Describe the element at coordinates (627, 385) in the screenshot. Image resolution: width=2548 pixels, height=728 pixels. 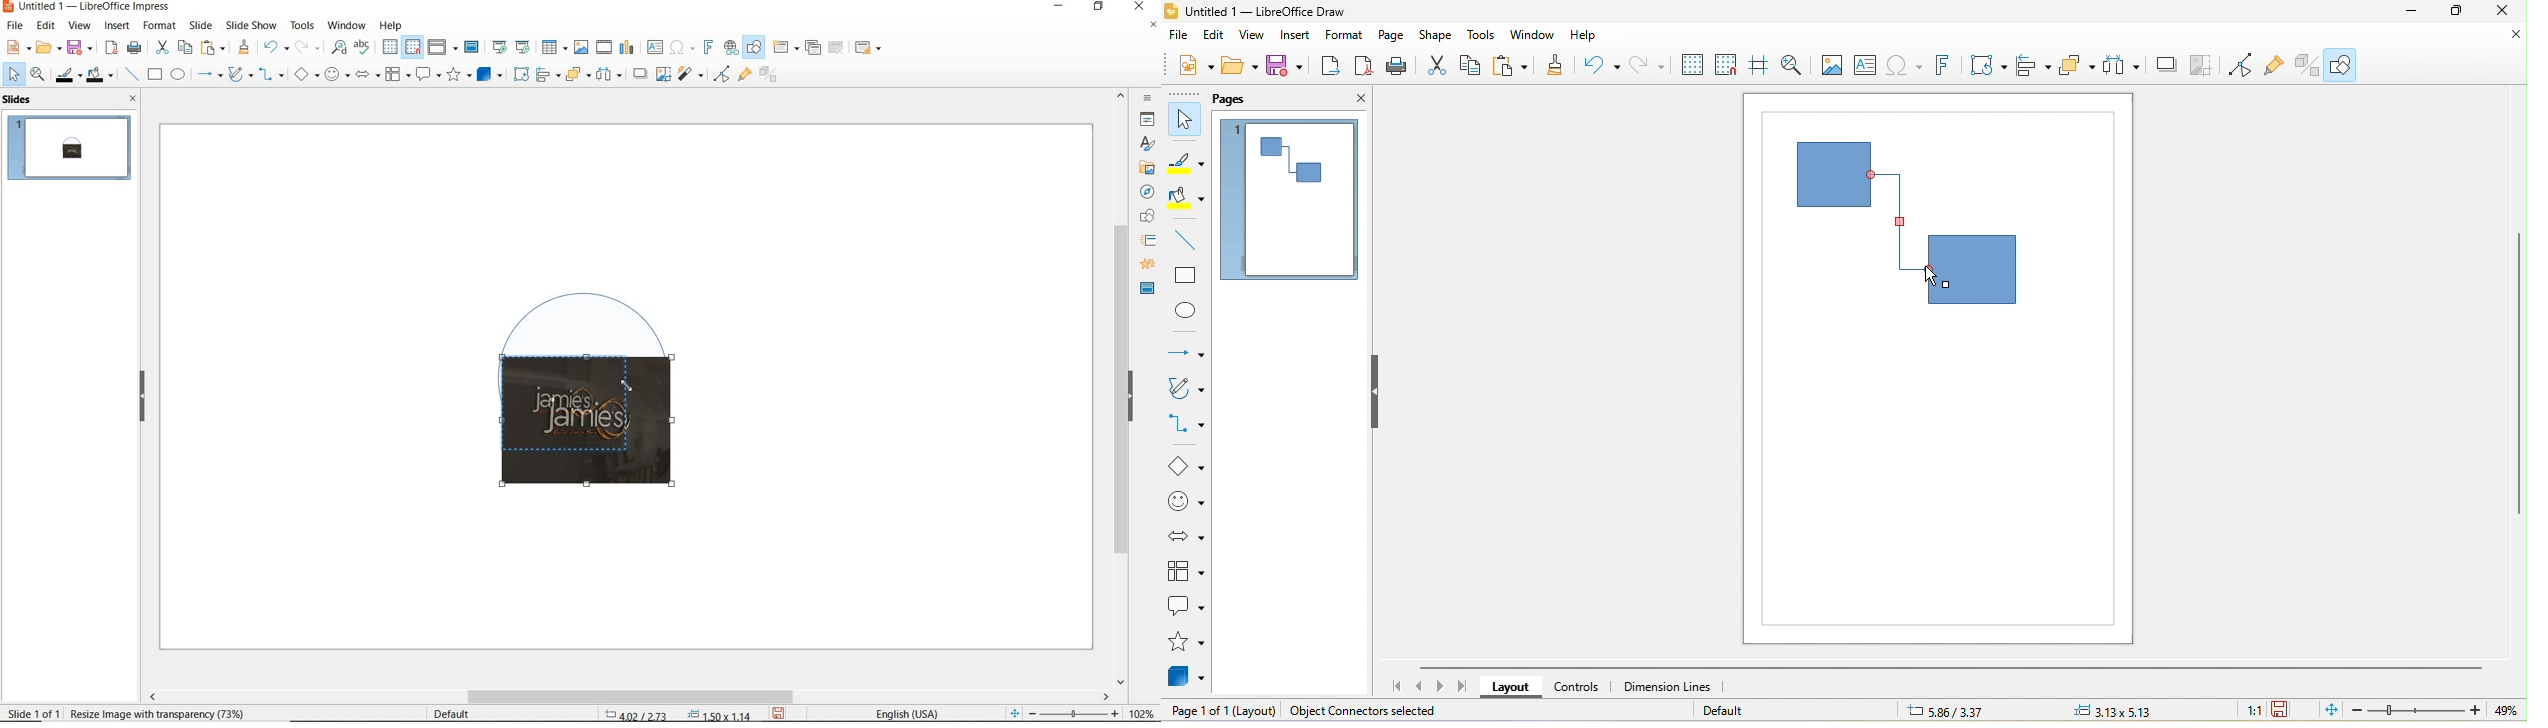
I see `Cursor` at that location.